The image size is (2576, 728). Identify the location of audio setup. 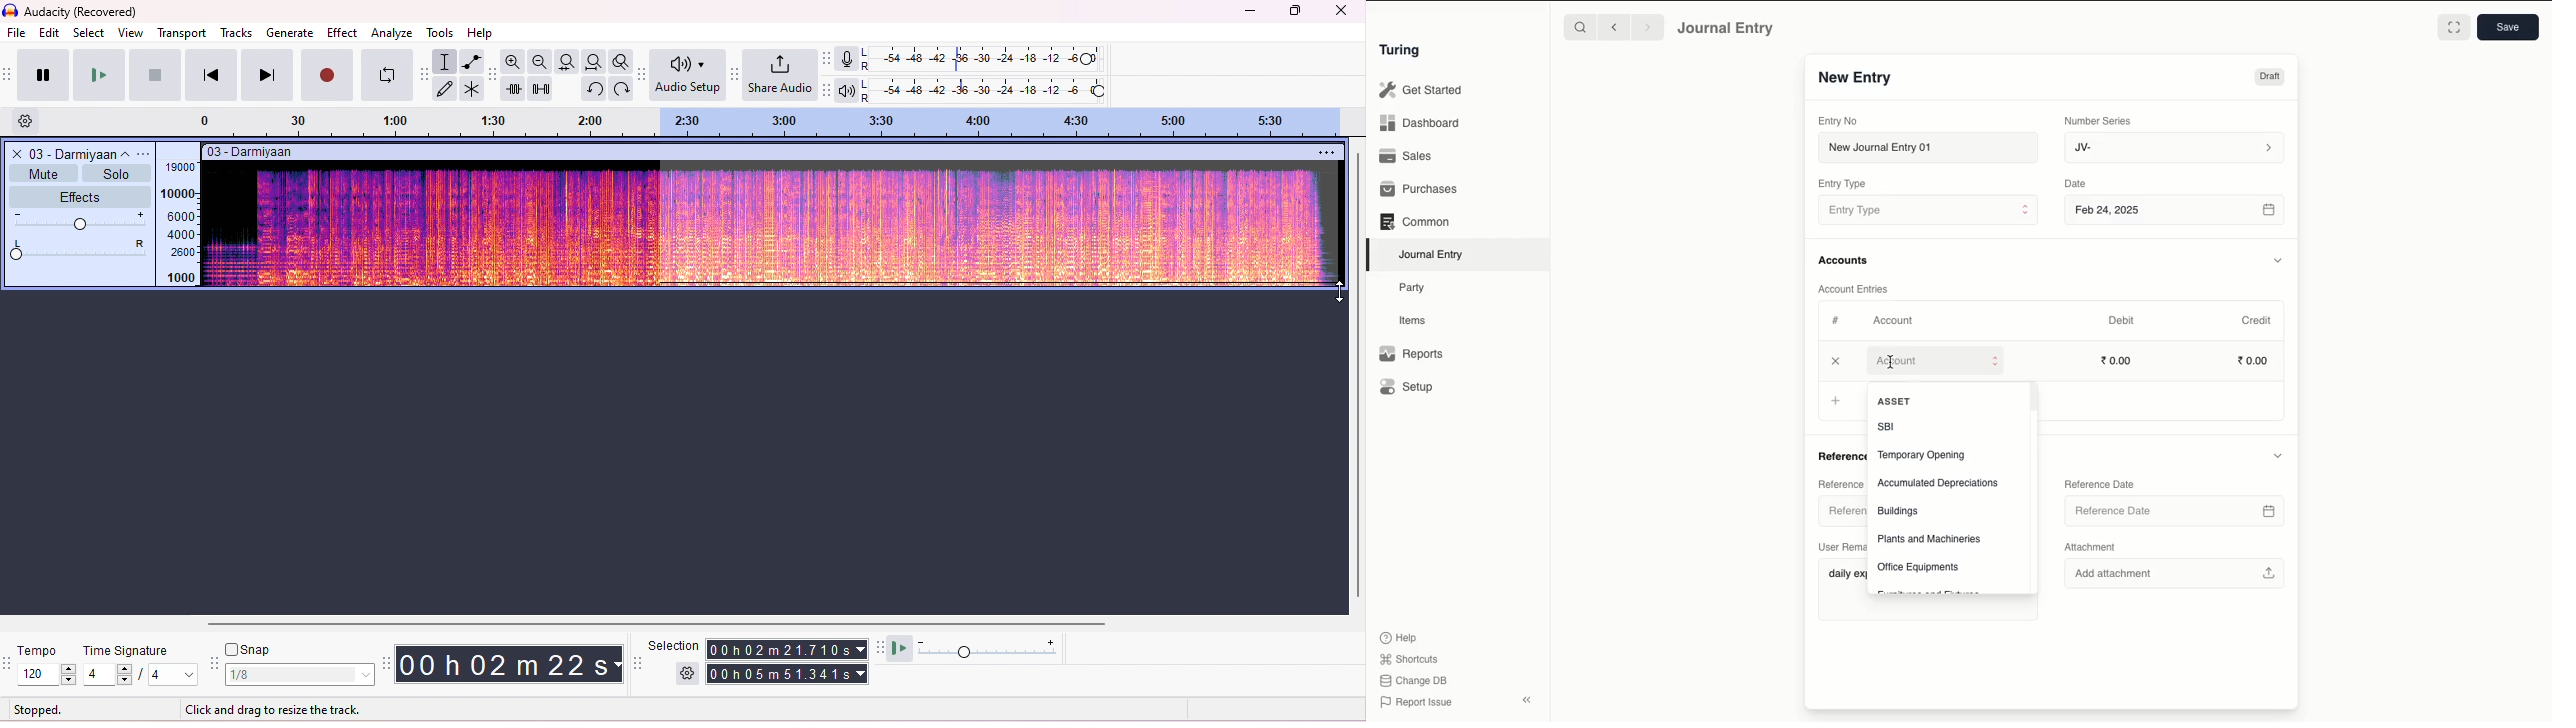
(688, 75).